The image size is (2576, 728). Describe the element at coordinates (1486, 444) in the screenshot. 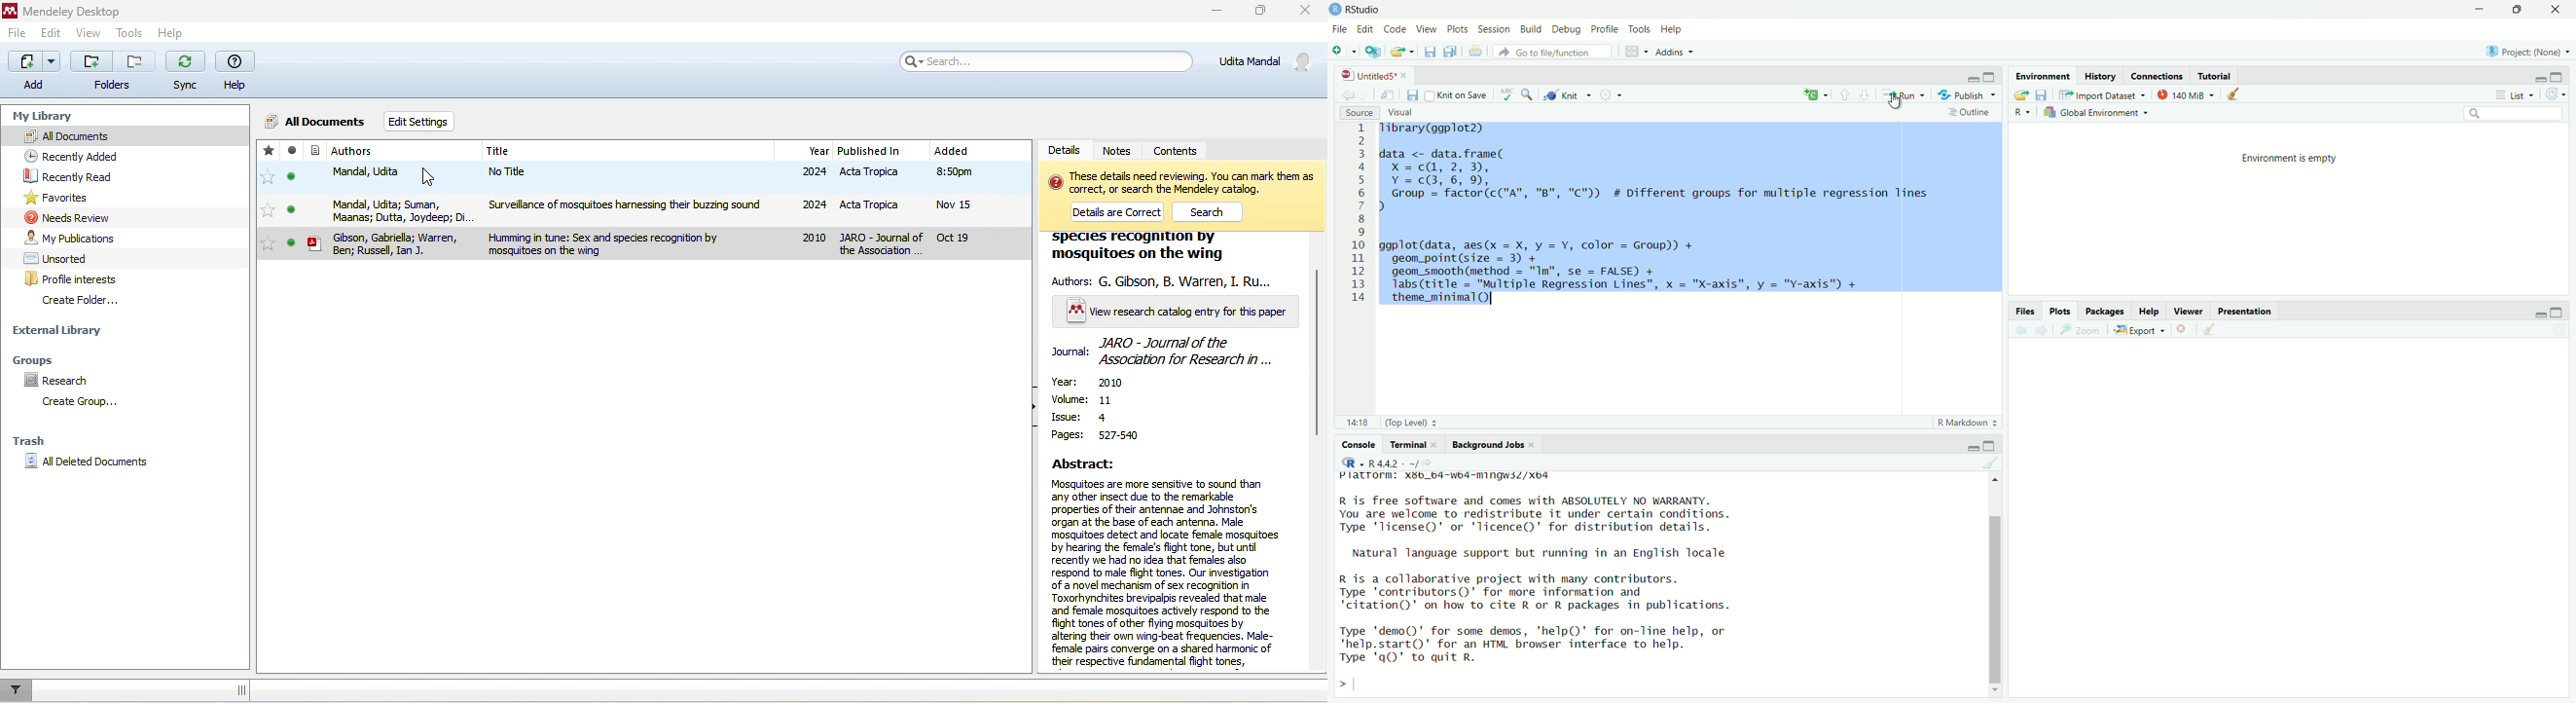

I see `Background Jobs` at that location.